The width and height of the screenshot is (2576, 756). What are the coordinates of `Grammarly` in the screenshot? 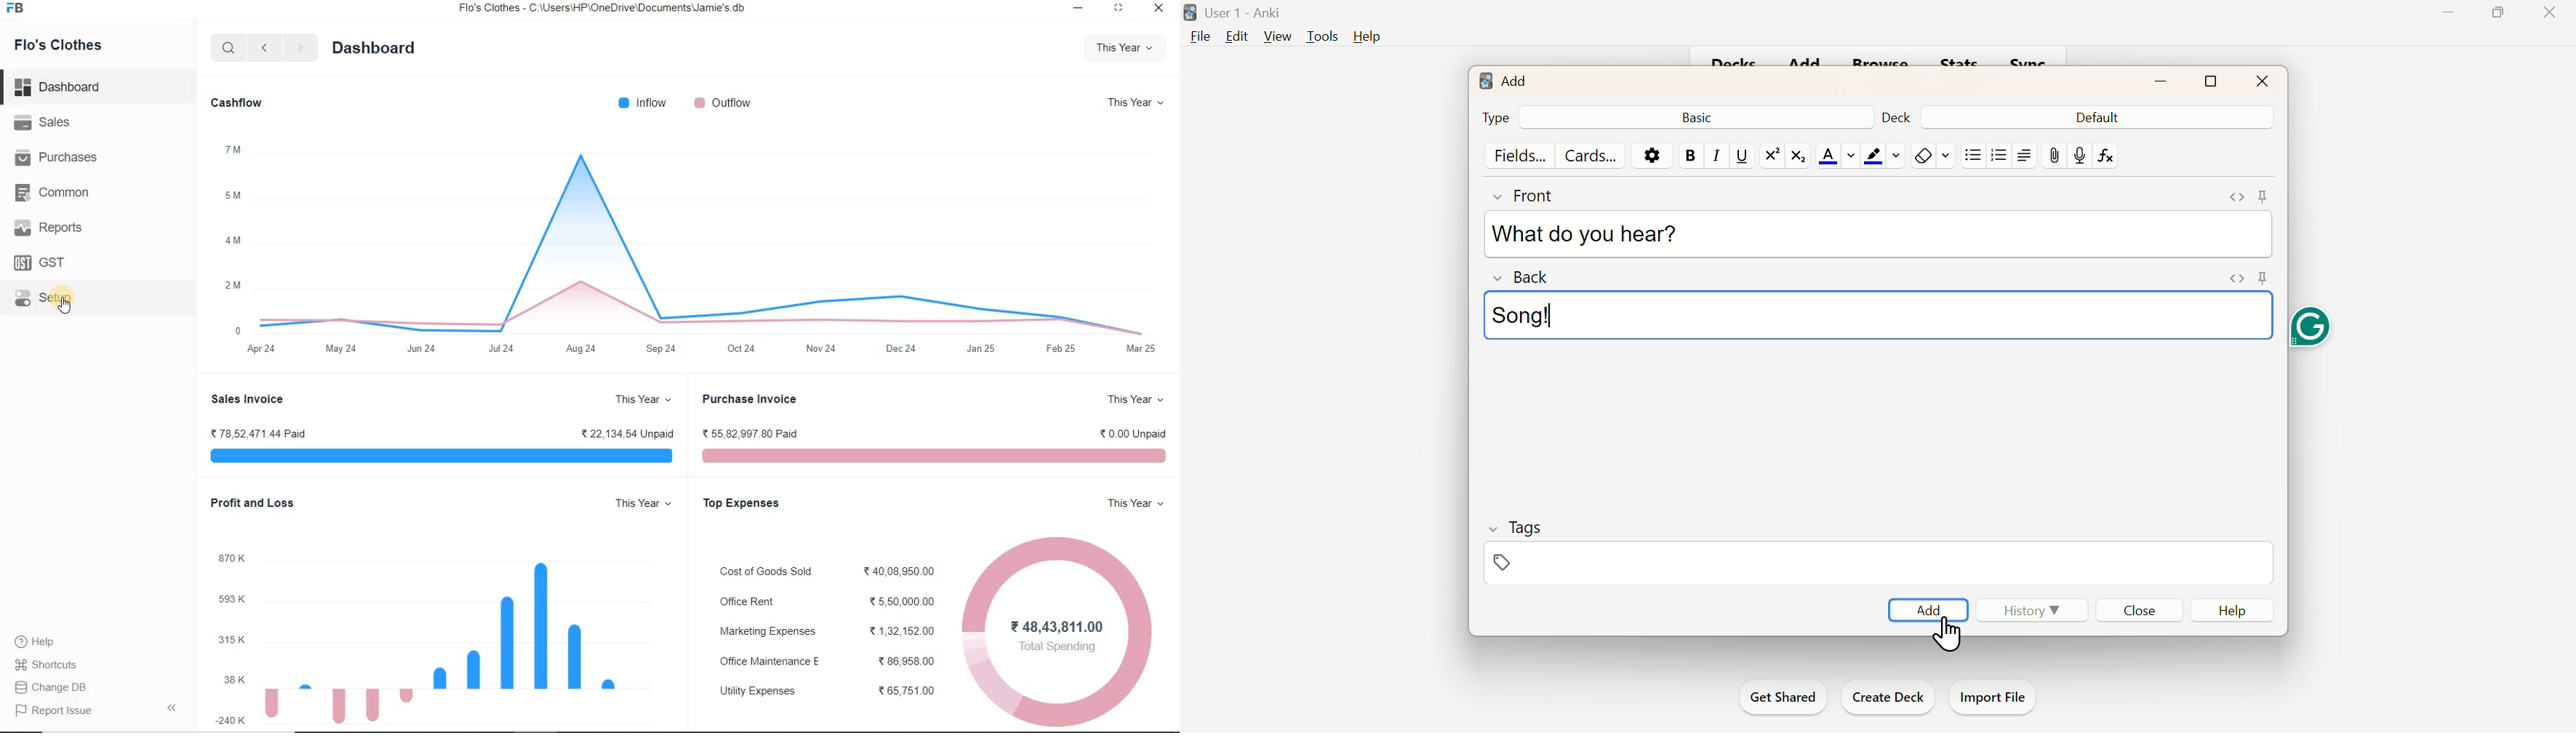 It's located at (2314, 329).